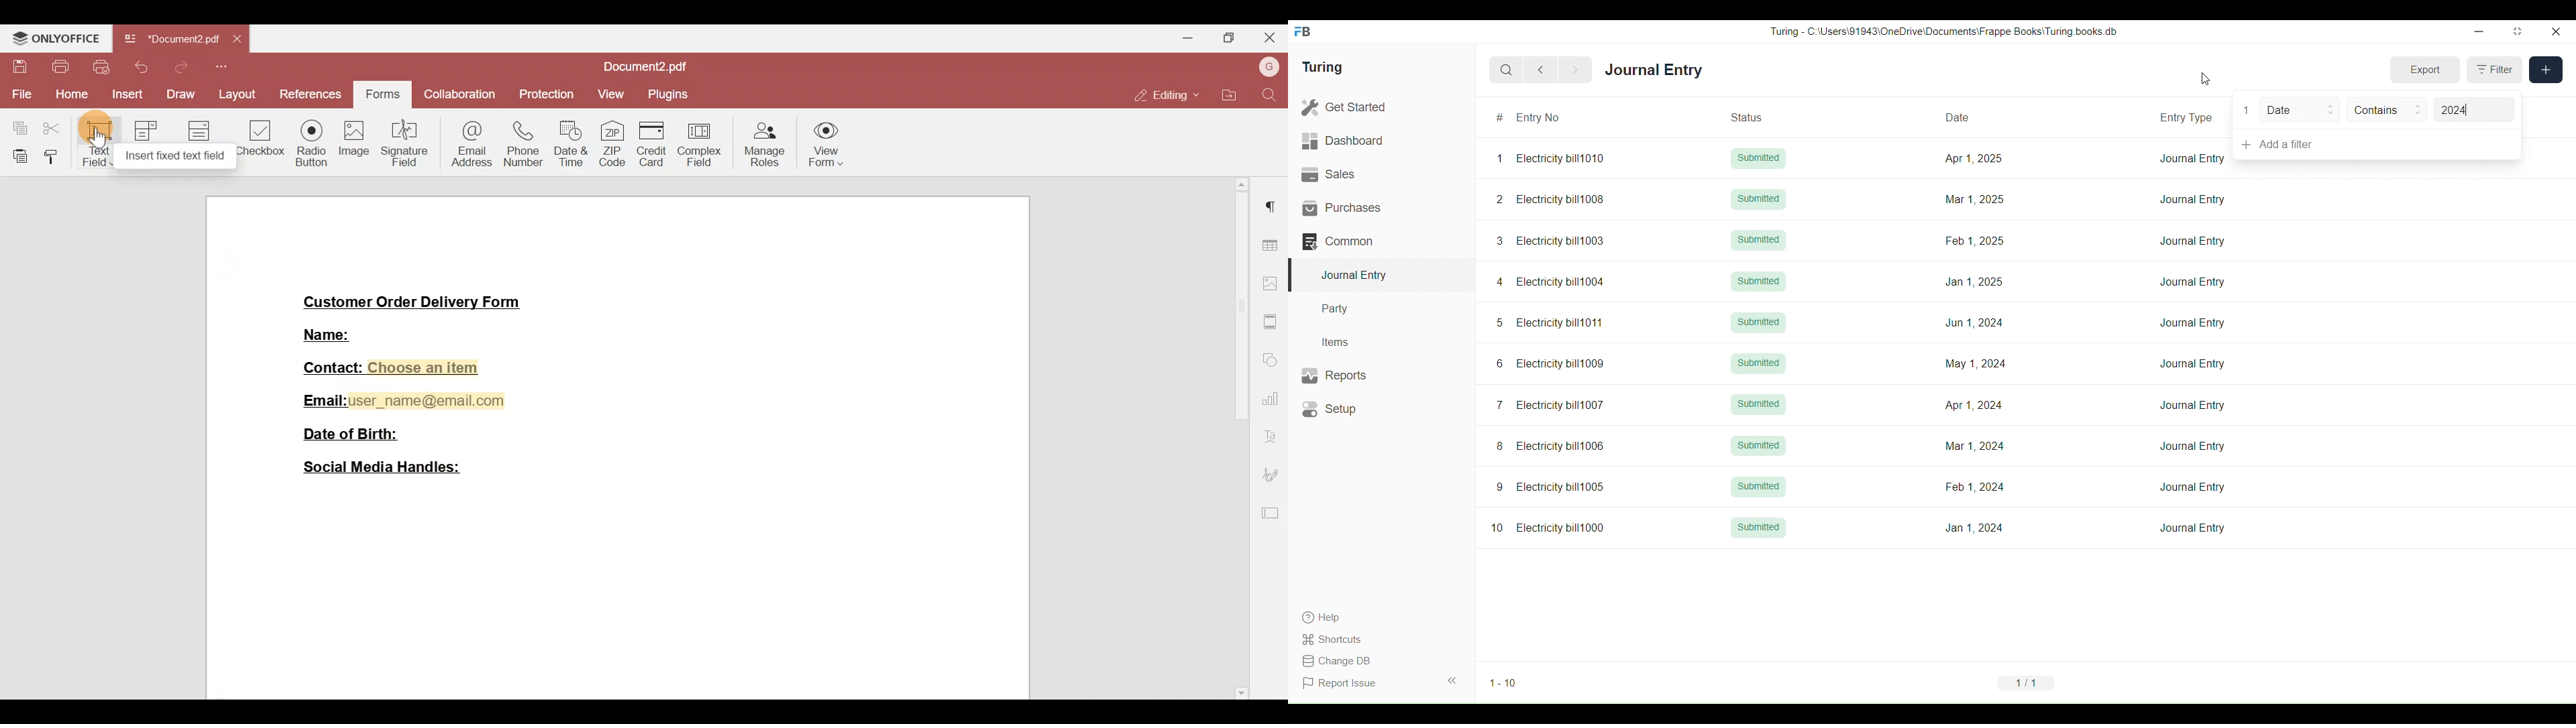  I want to click on Cursor, so click(2206, 79).